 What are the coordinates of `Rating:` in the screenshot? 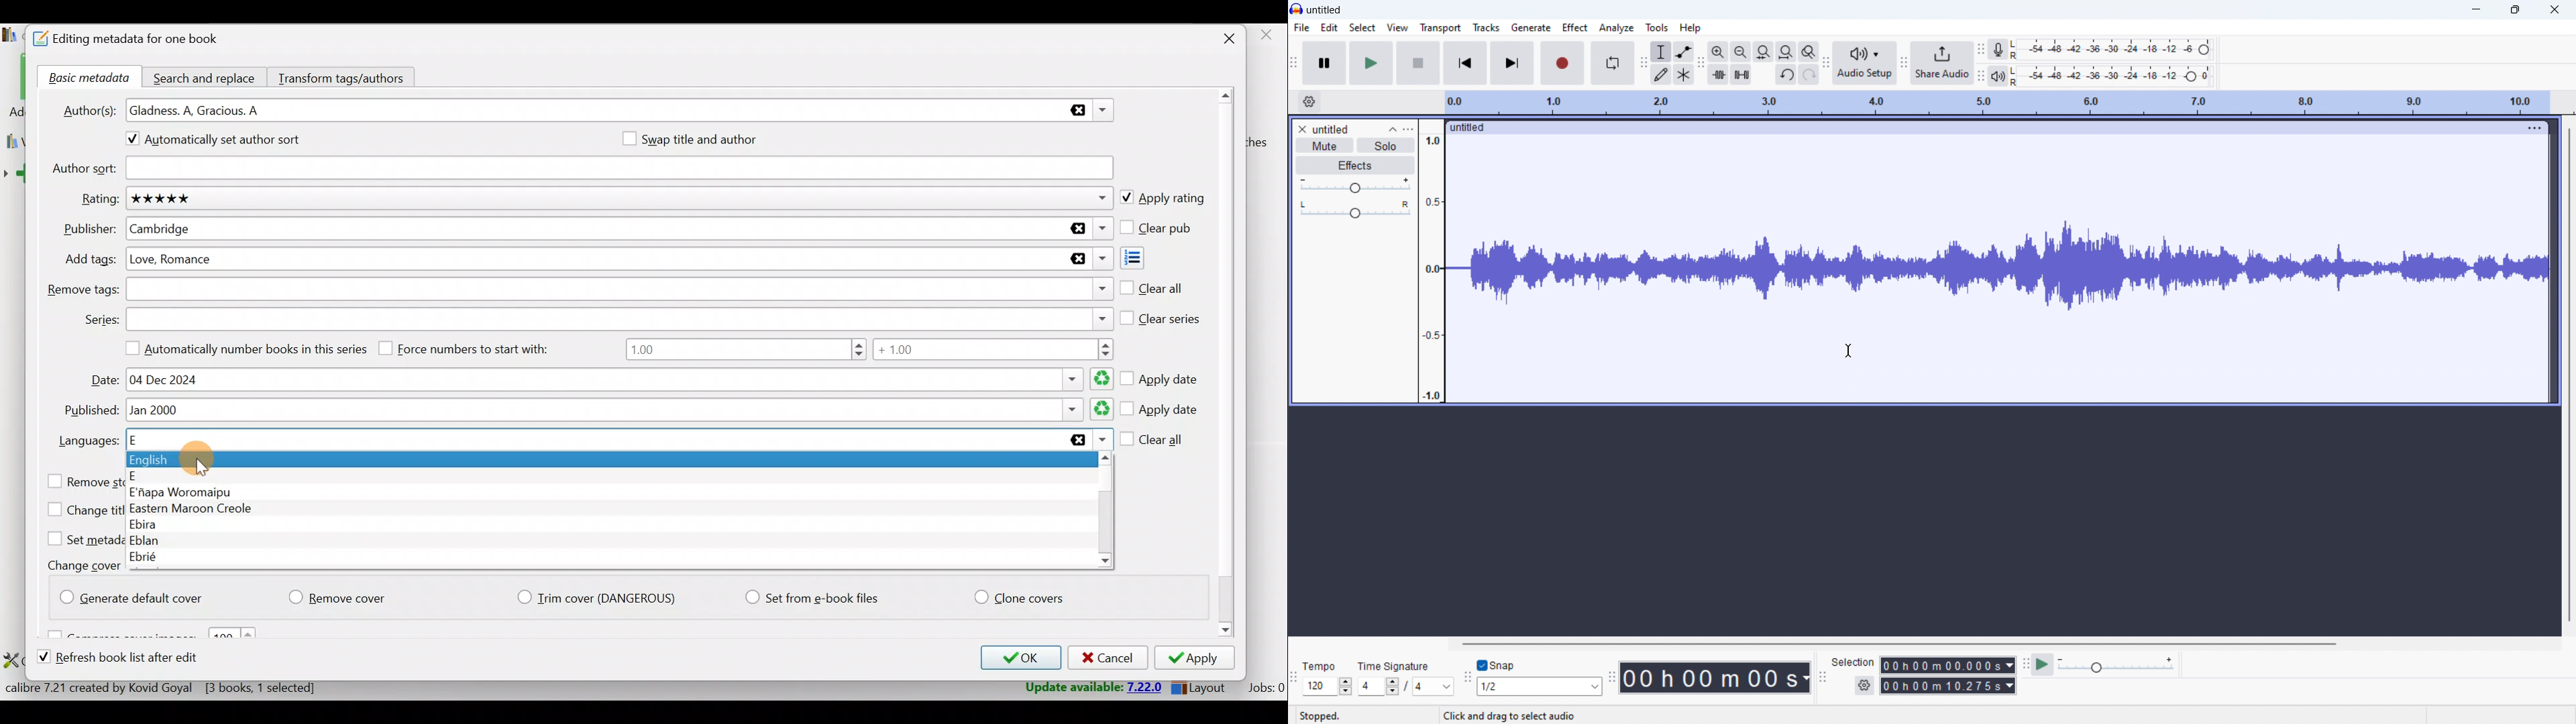 It's located at (99, 199).